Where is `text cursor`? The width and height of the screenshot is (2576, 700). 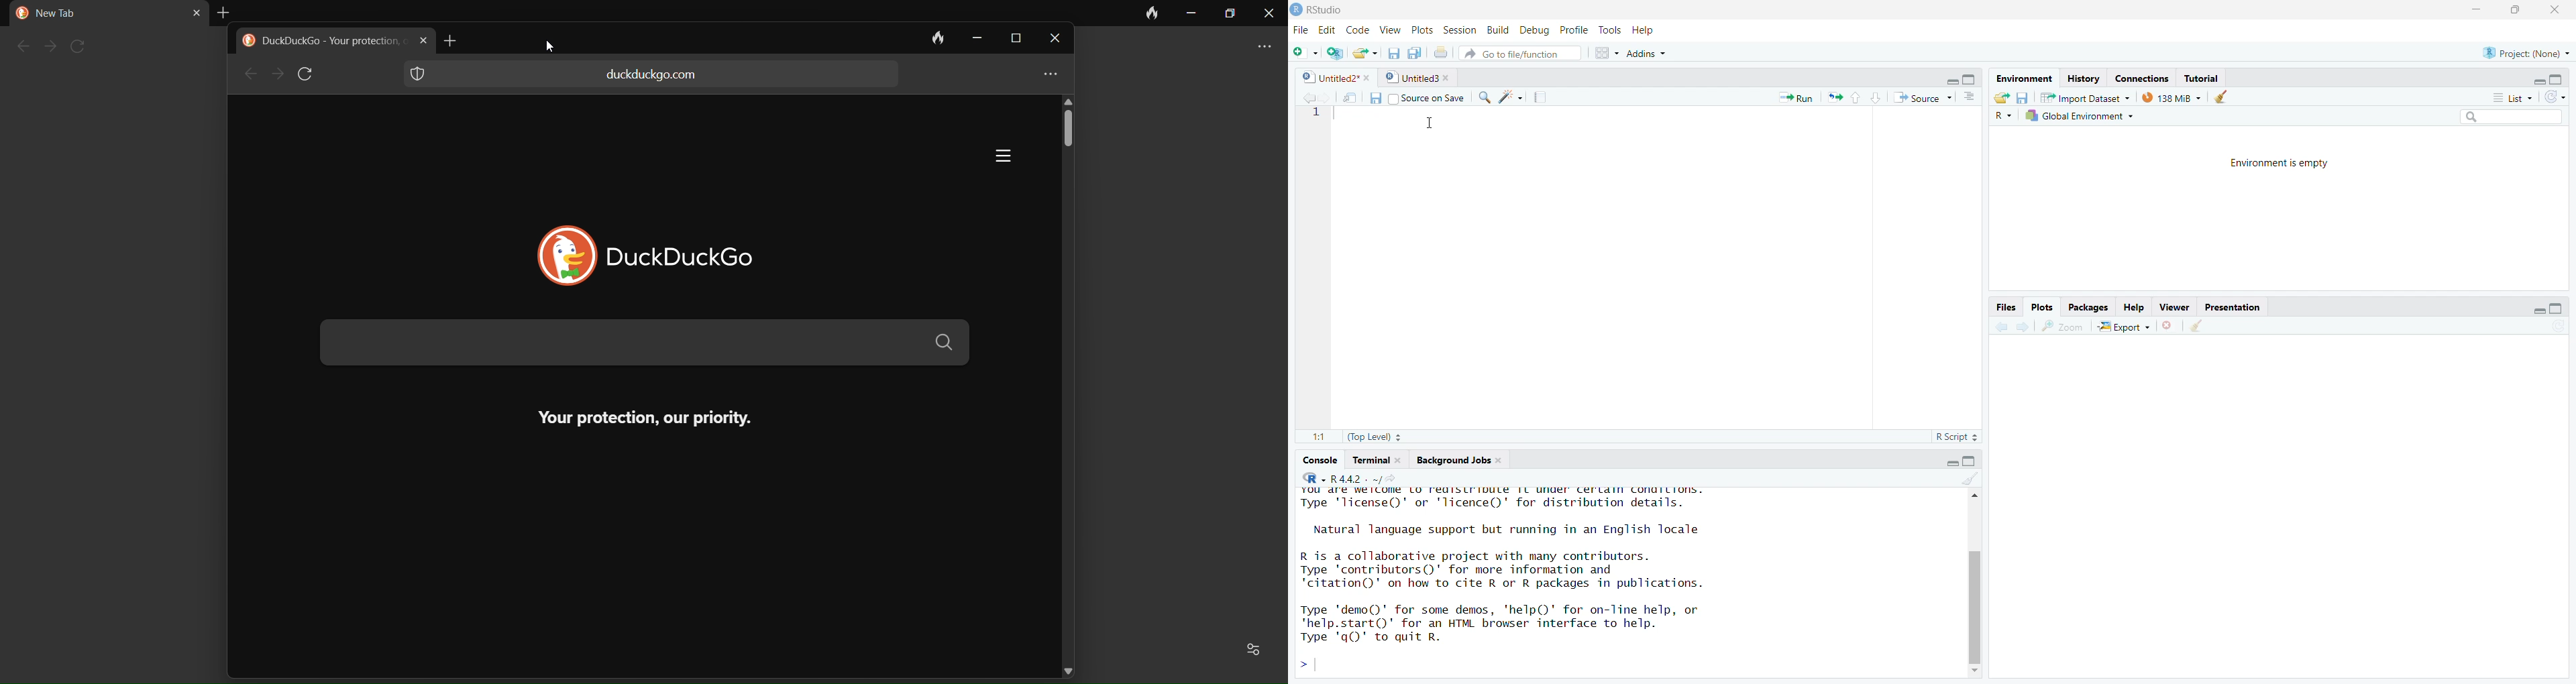 text cursor is located at coordinates (1430, 122).